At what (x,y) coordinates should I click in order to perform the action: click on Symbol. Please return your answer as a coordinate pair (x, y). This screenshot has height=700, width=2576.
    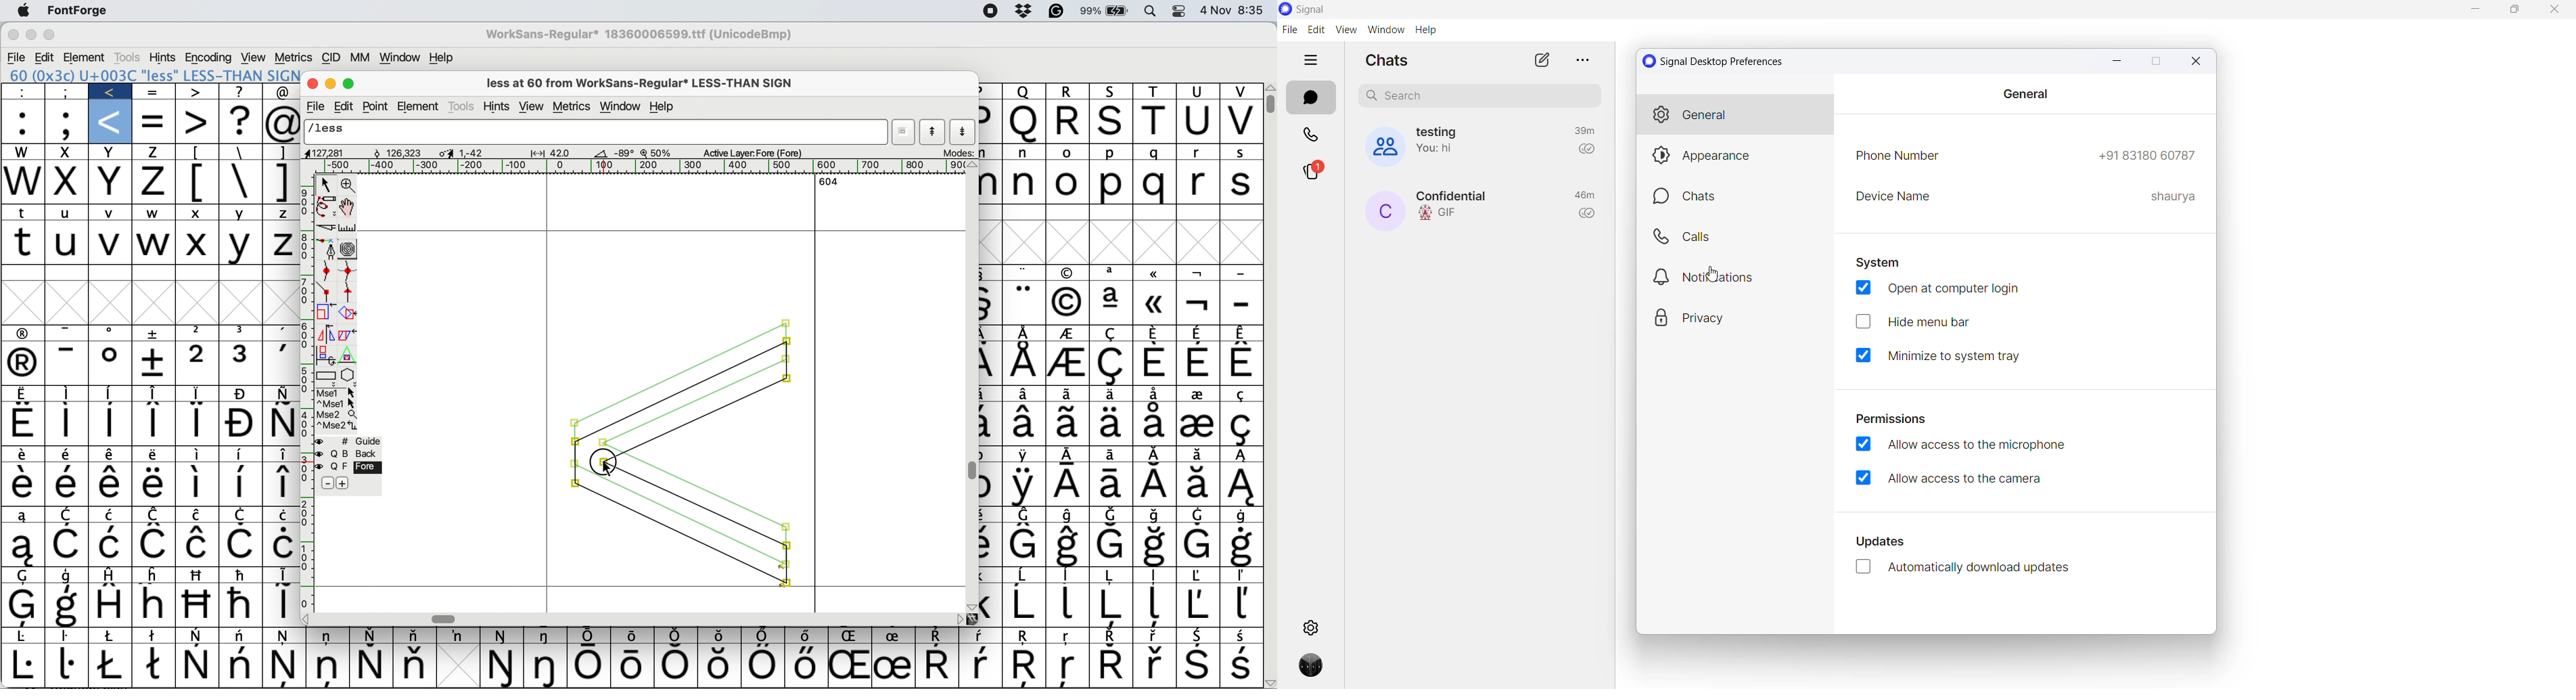
    Looking at the image, I should click on (1068, 300).